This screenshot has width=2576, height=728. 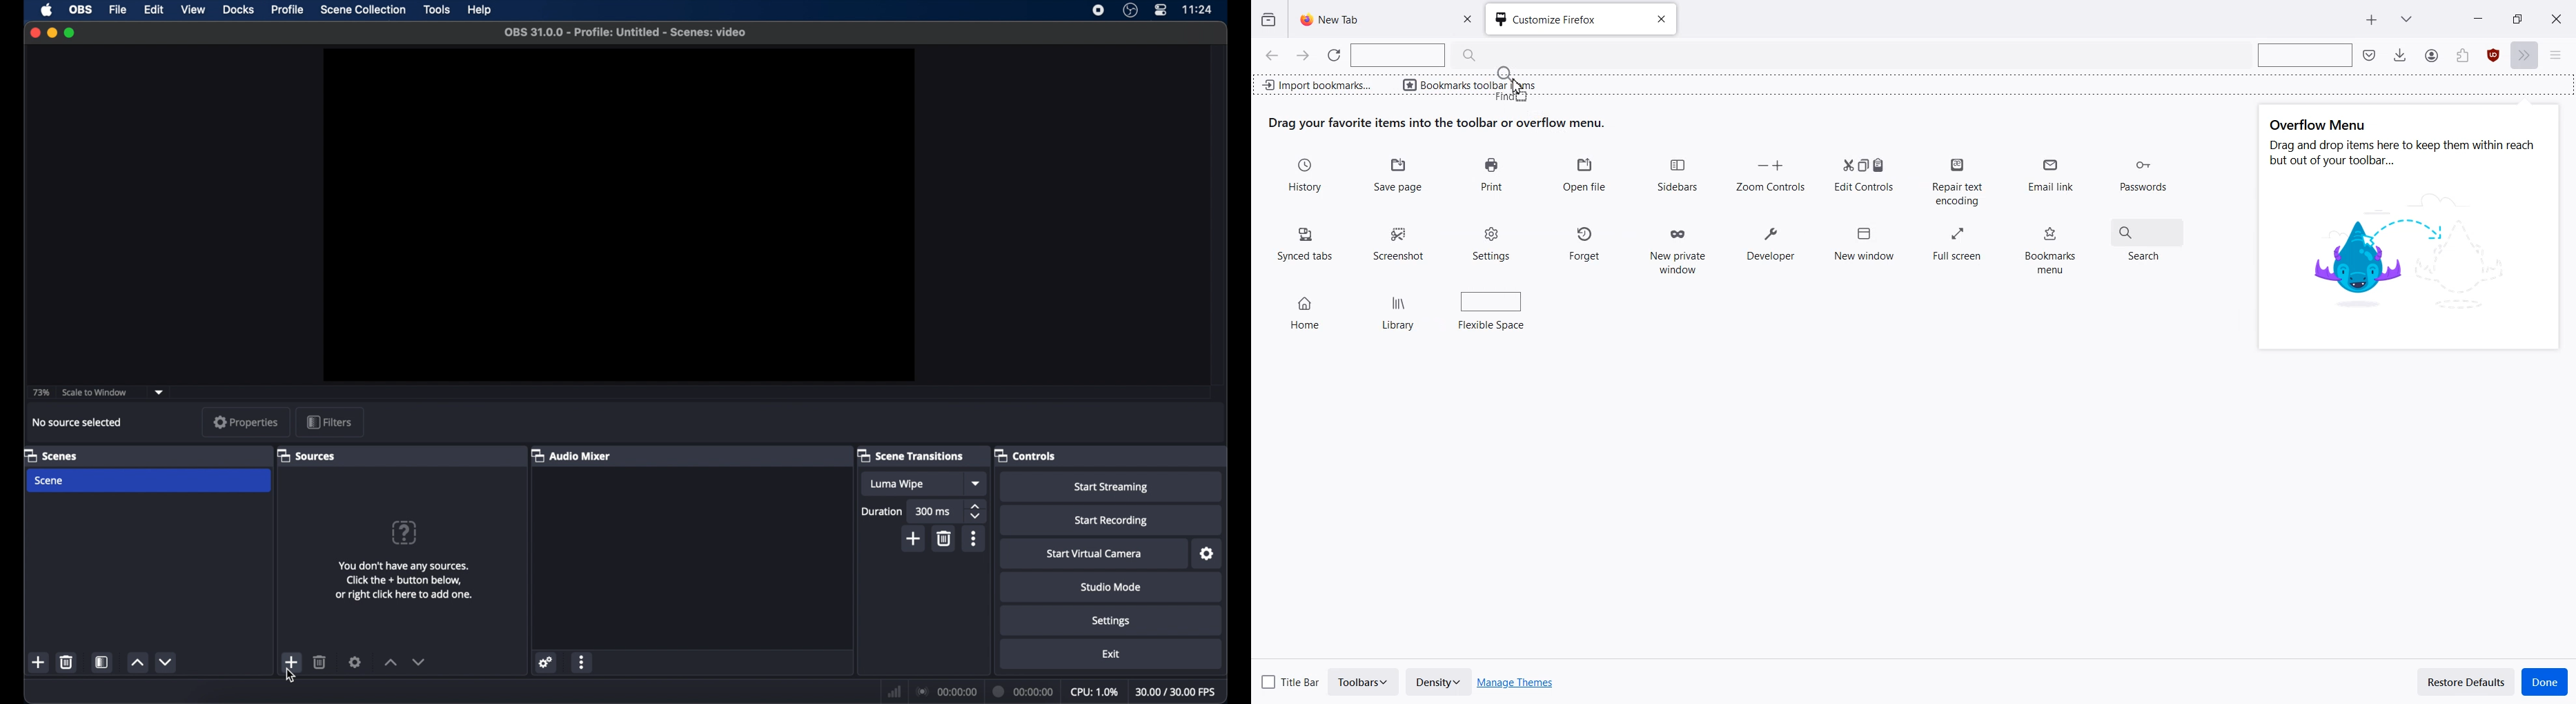 I want to click on settings, so click(x=1112, y=622).